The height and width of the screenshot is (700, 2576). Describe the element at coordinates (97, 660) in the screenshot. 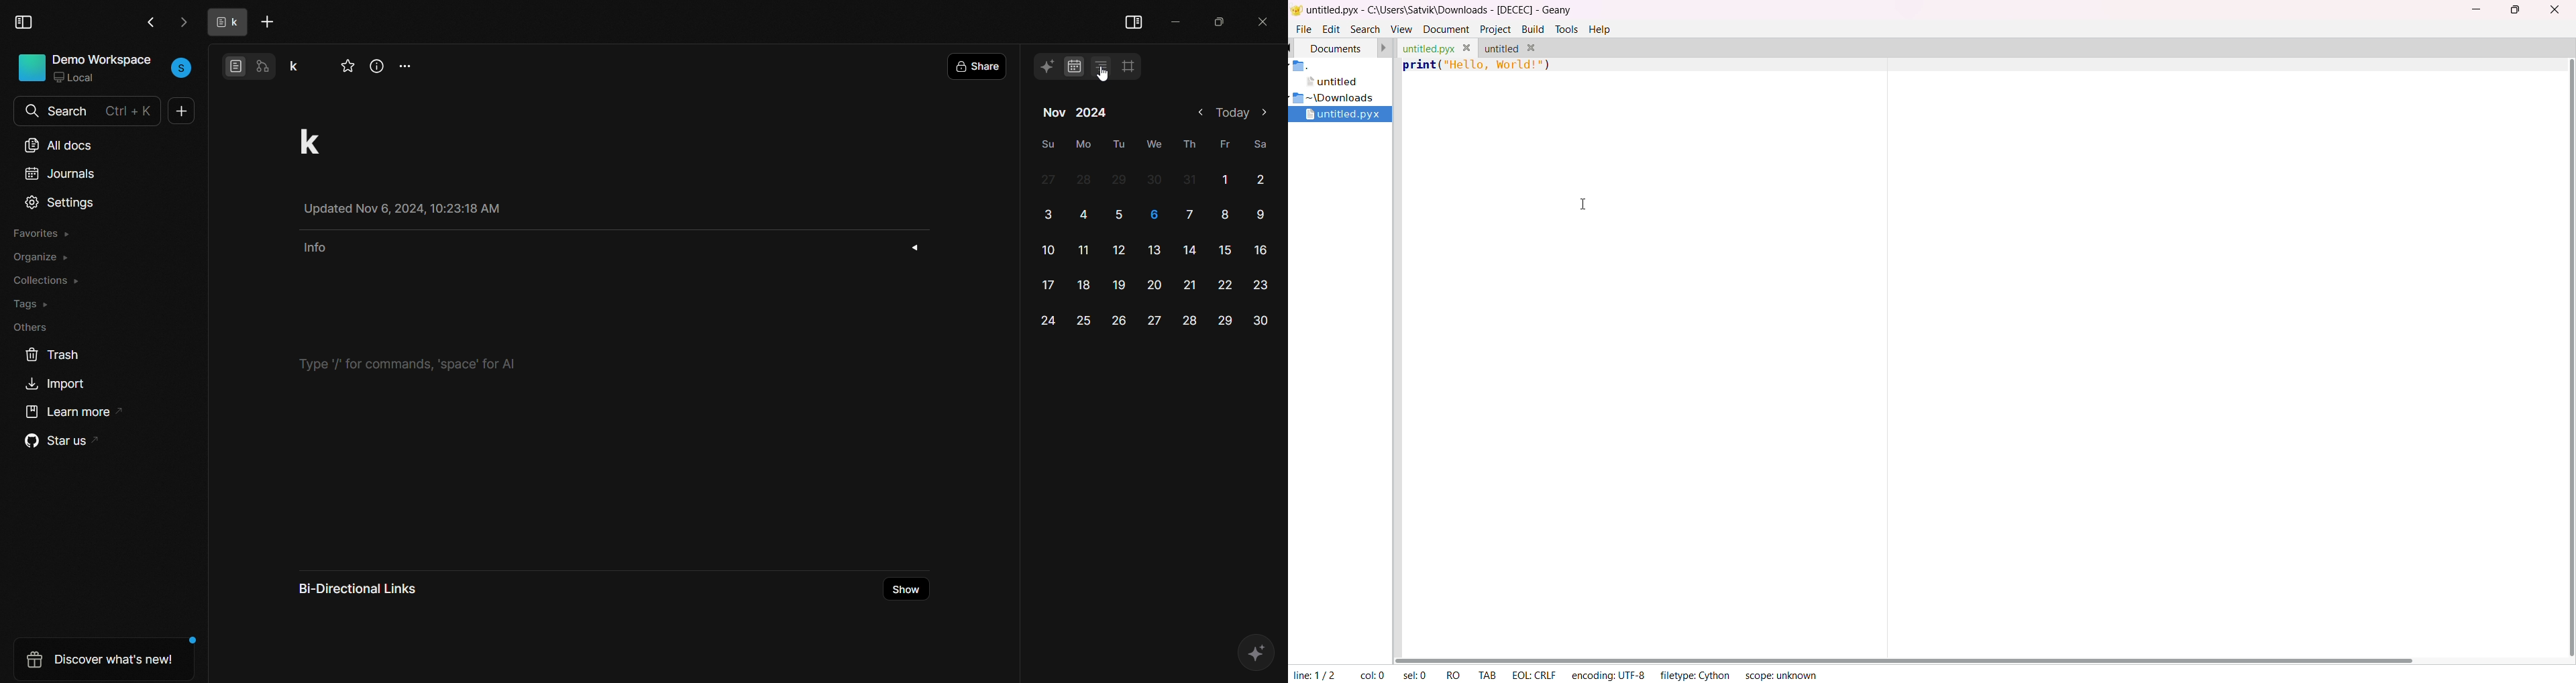

I see `discover whats new` at that location.